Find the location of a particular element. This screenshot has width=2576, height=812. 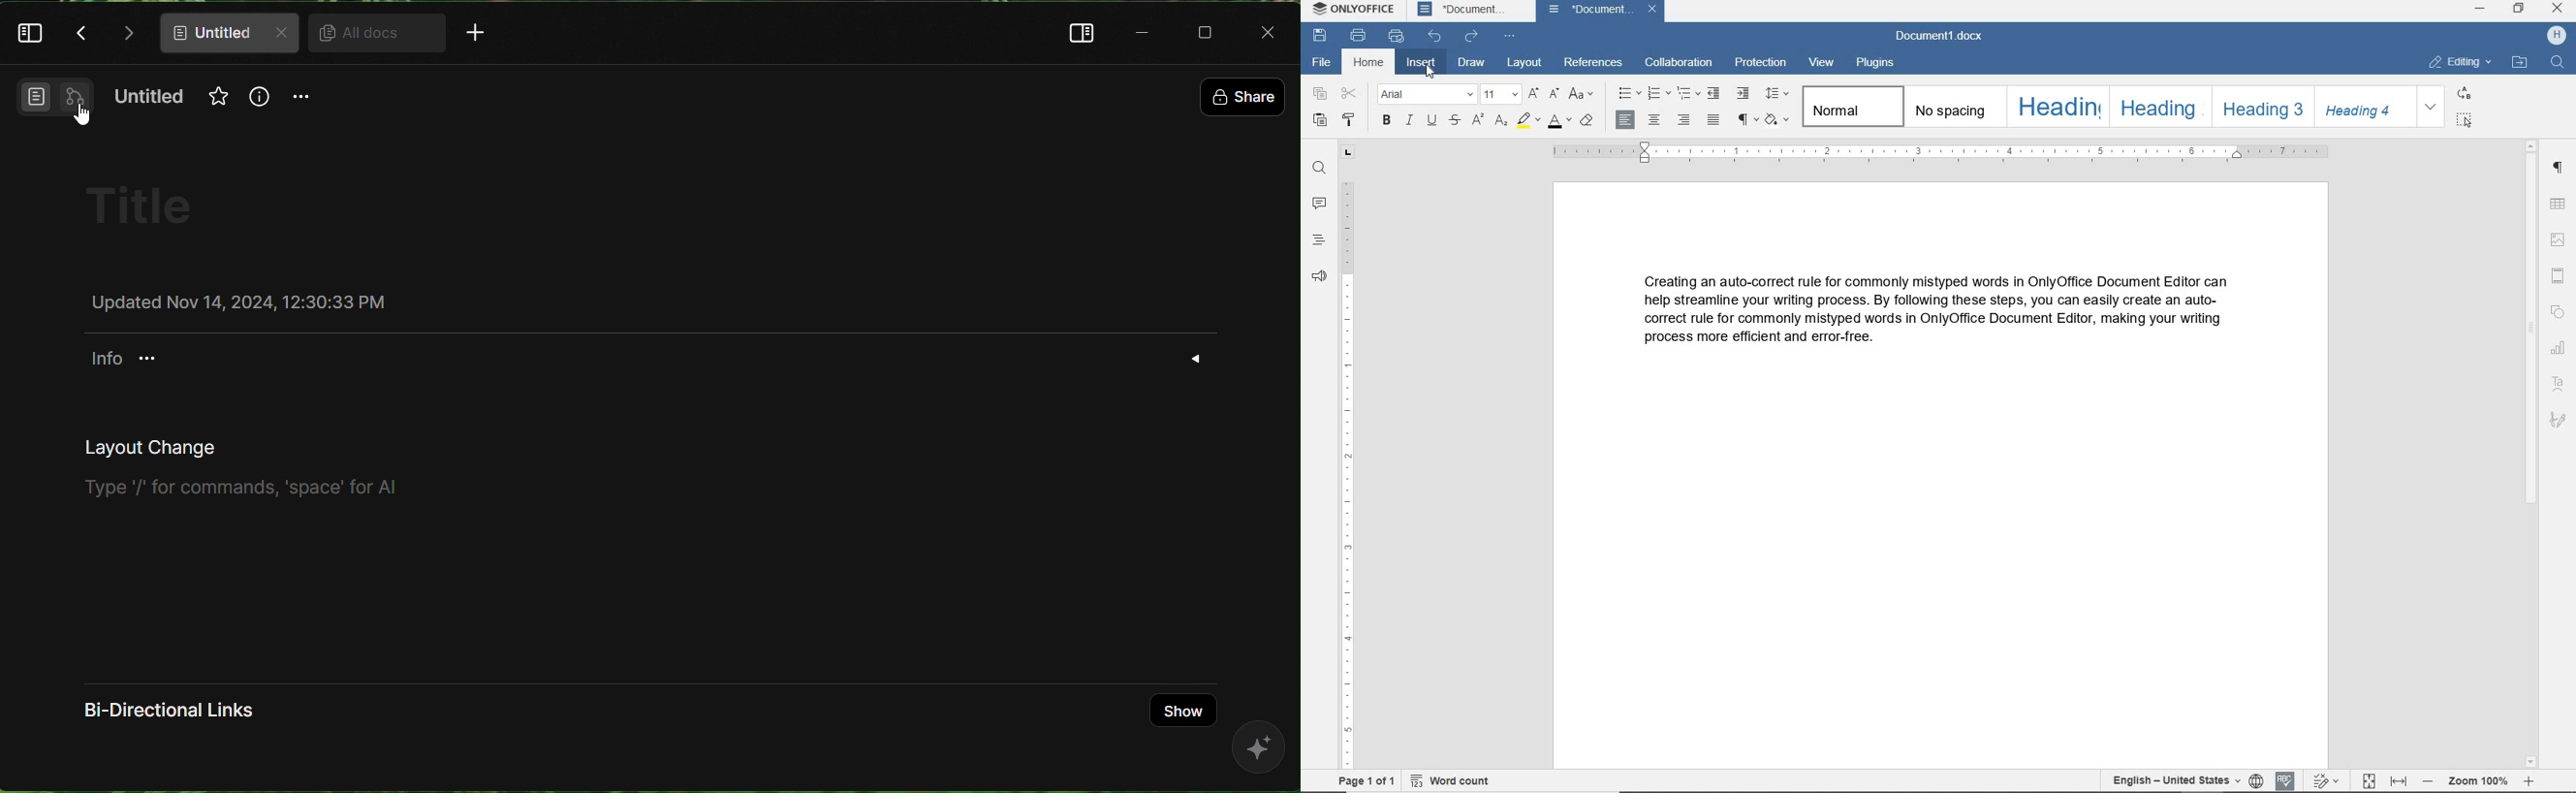

bold is located at coordinates (1387, 121).